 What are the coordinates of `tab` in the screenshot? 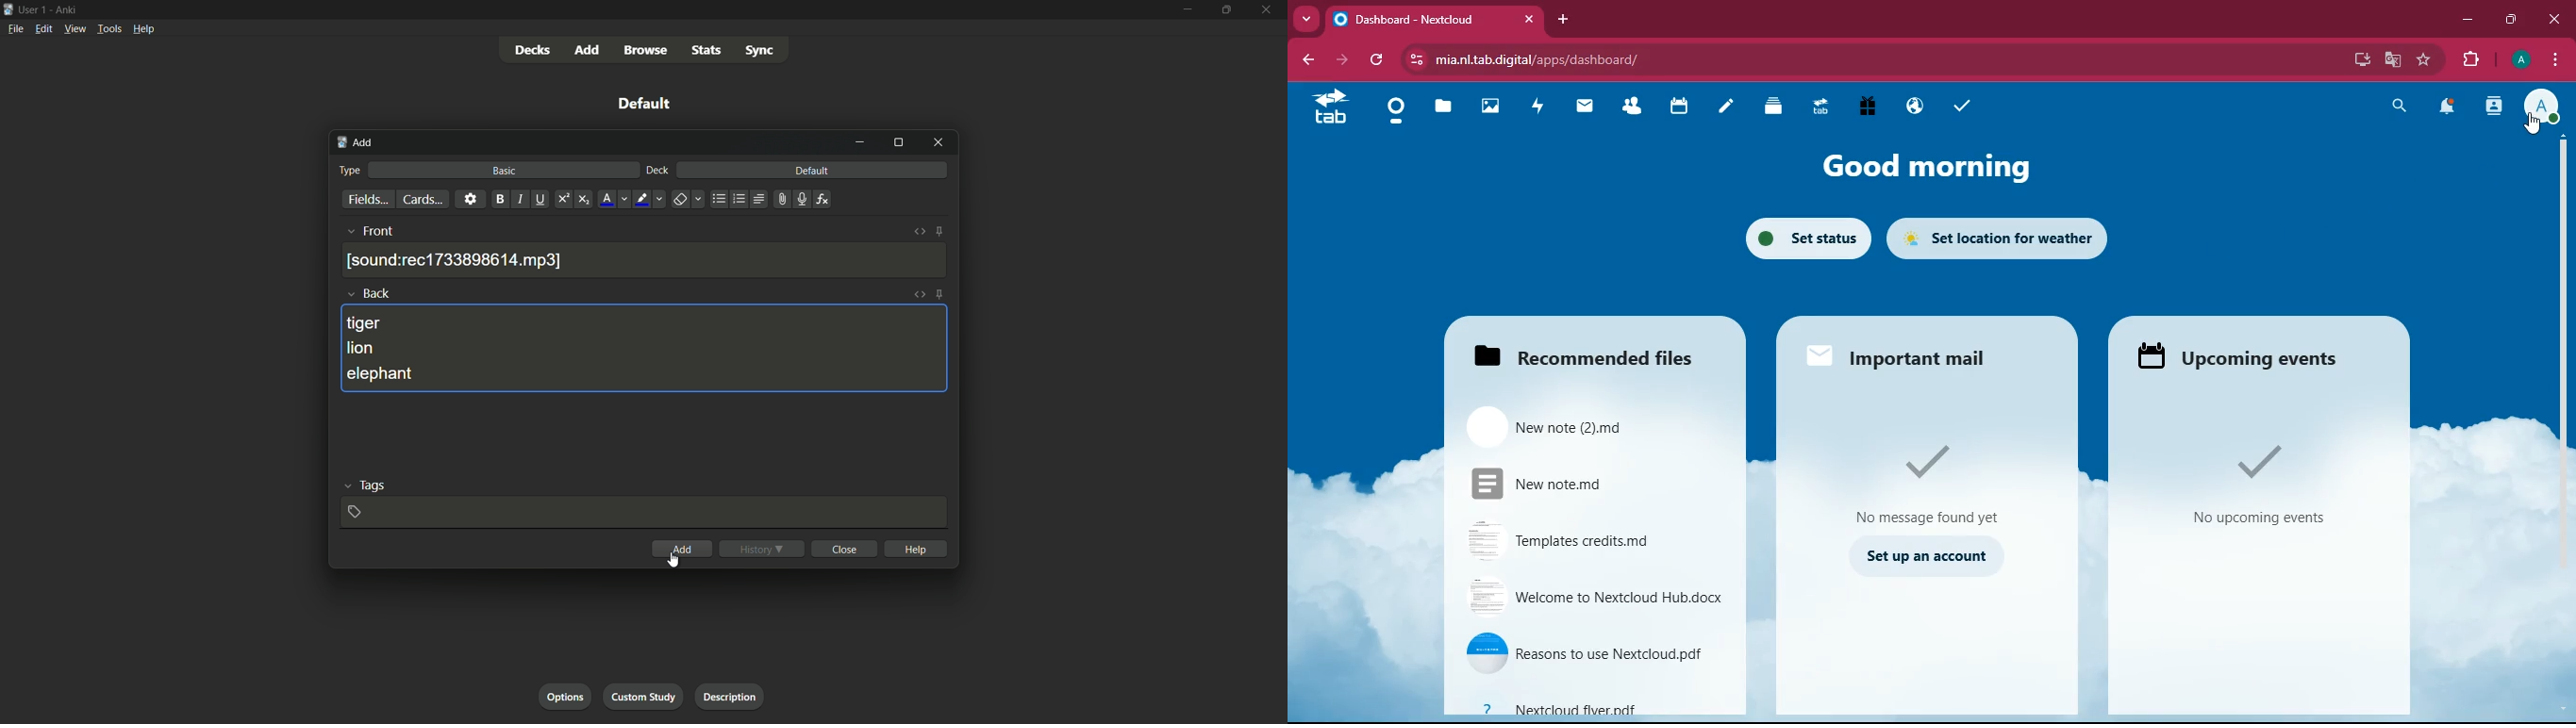 It's located at (1819, 107).